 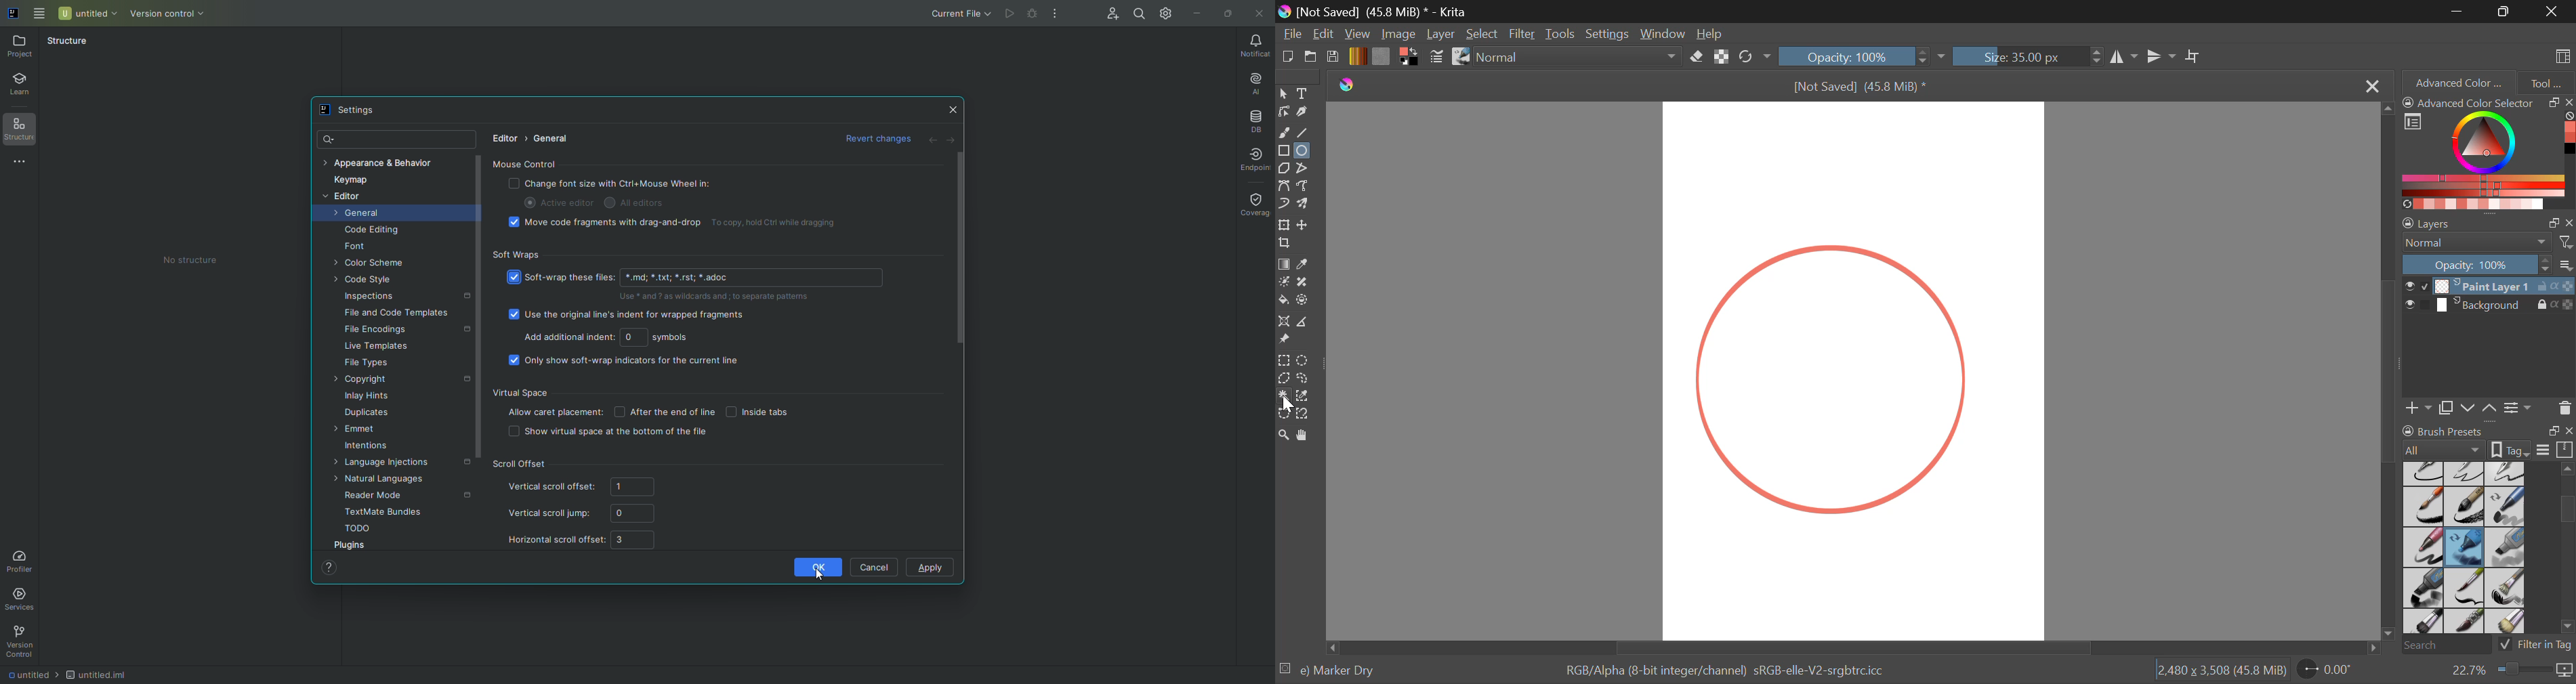 I want to click on Add additional indent, so click(x=610, y=339).